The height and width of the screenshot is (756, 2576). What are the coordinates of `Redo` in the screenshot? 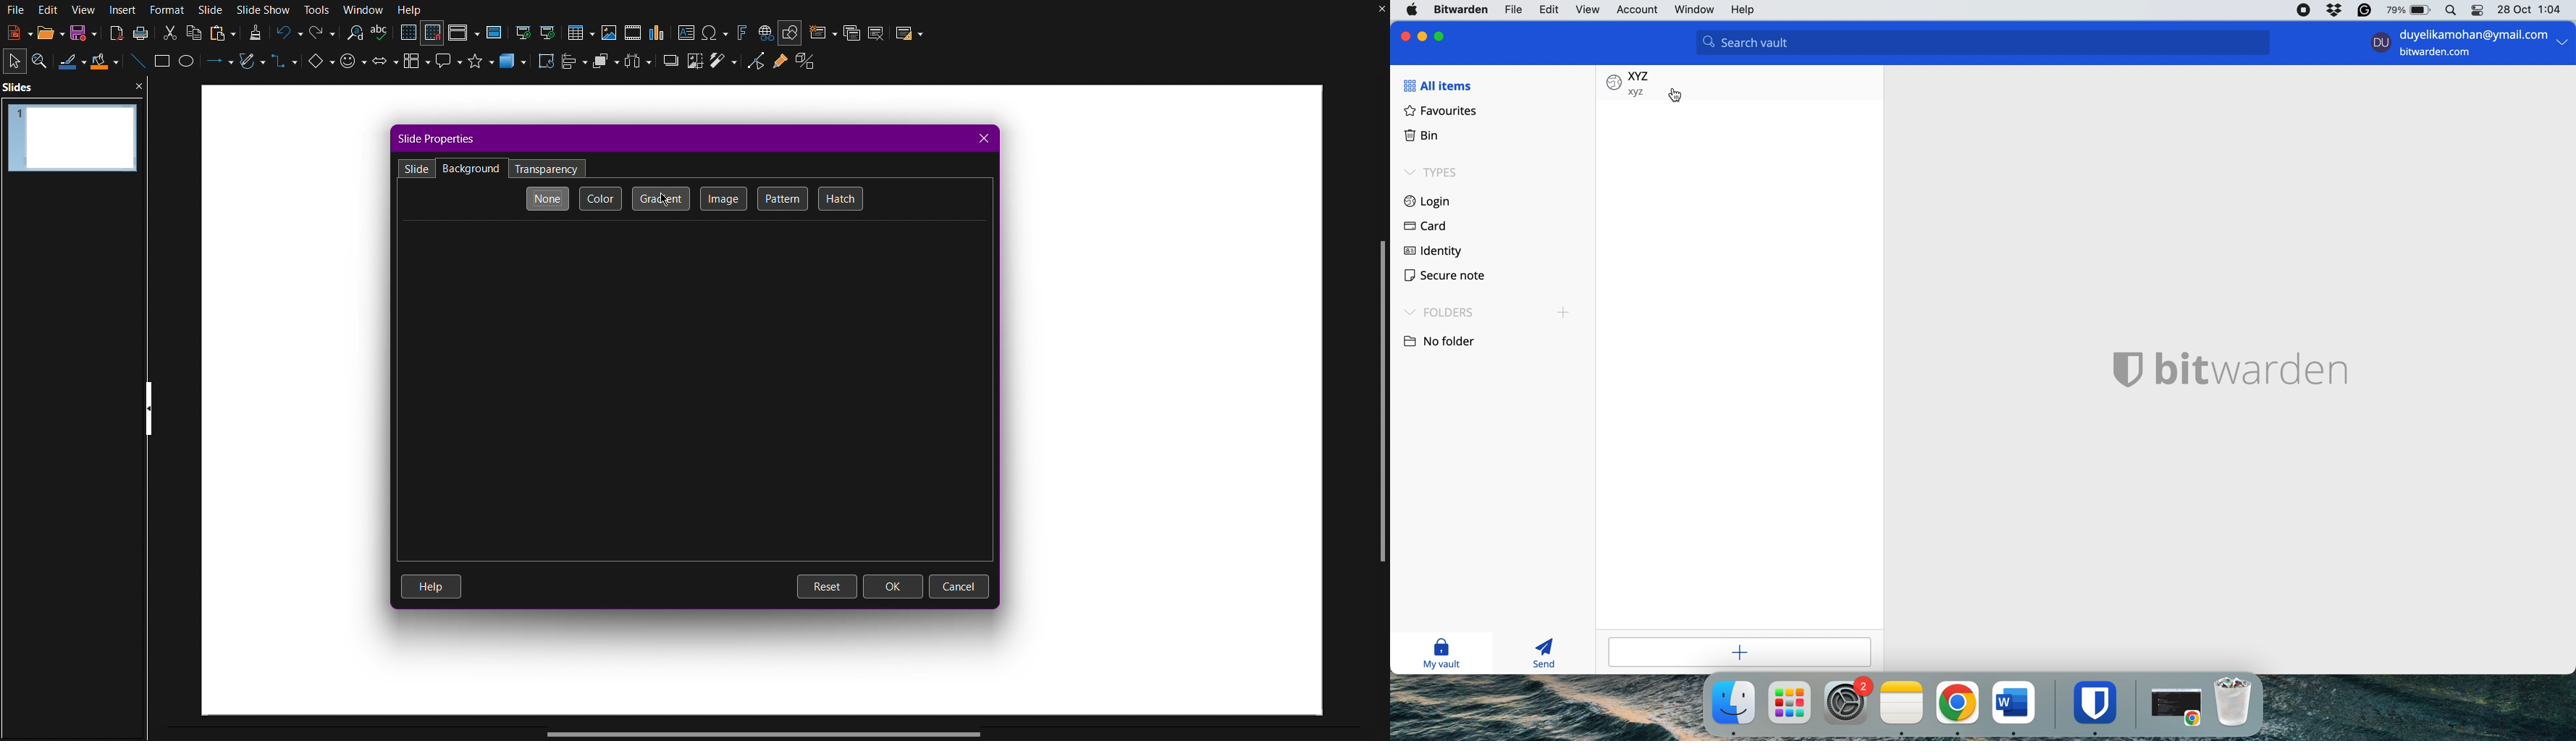 It's located at (321, 33).